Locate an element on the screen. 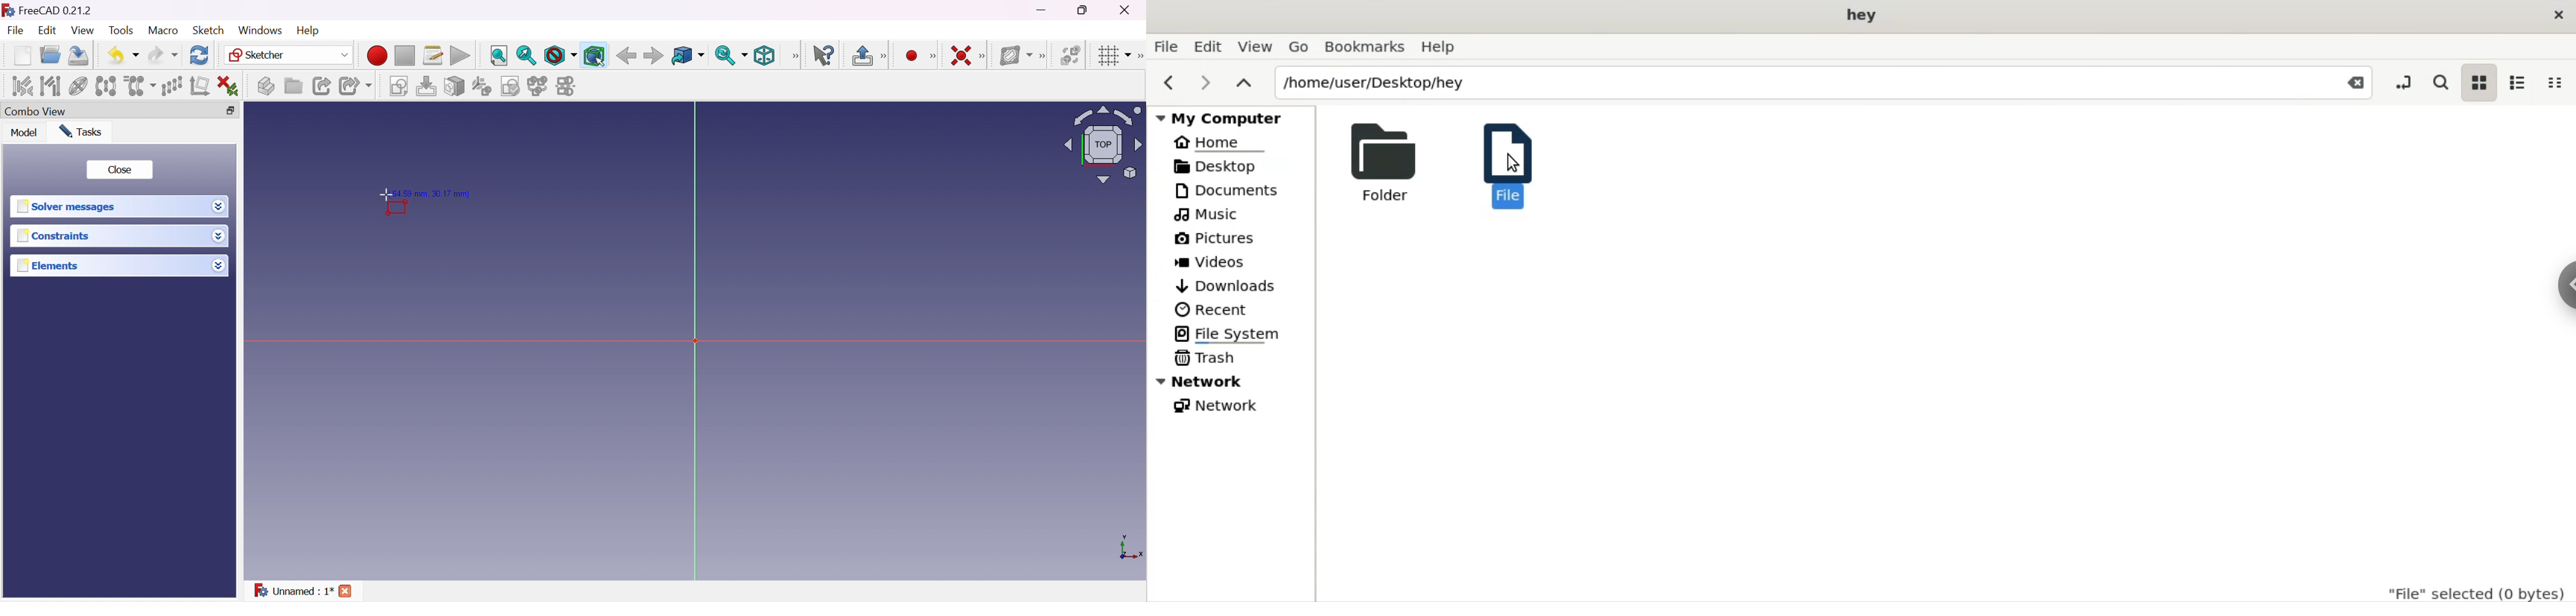 This screenshot has height=616, width=2576. Create part is located at coordinates (266, 85).